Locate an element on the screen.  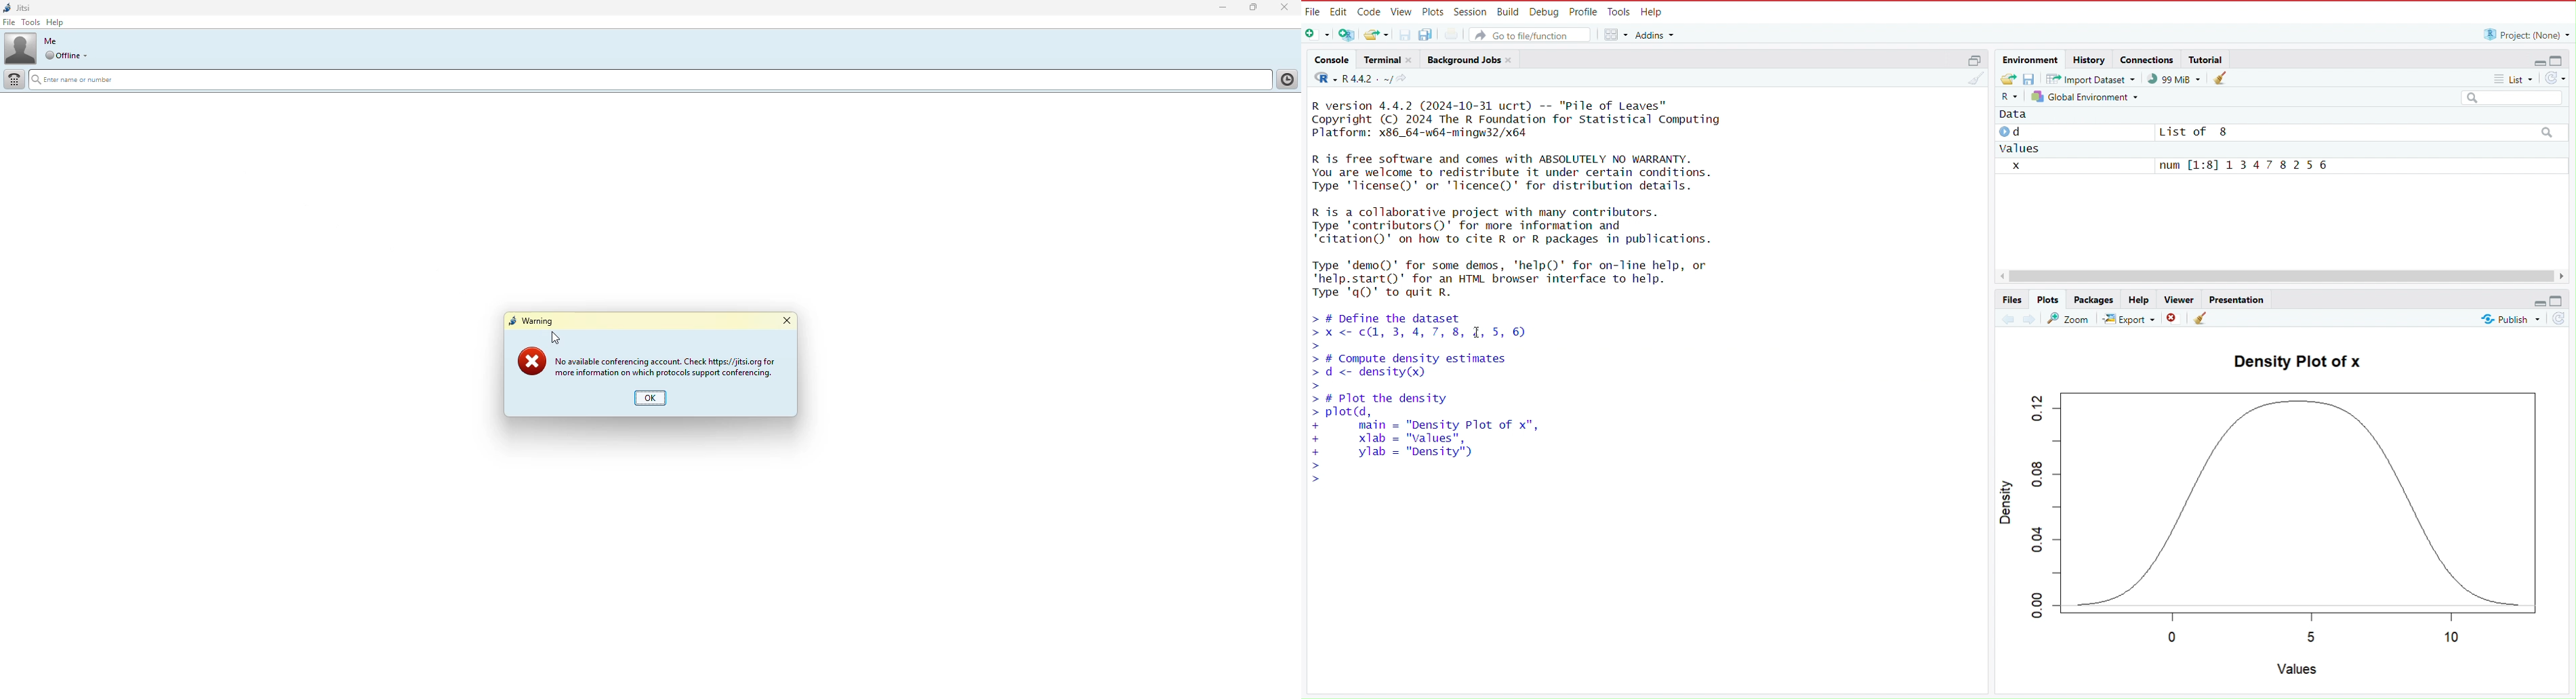
view a larger version of plot in new window is located at coordinates (2069, 318).